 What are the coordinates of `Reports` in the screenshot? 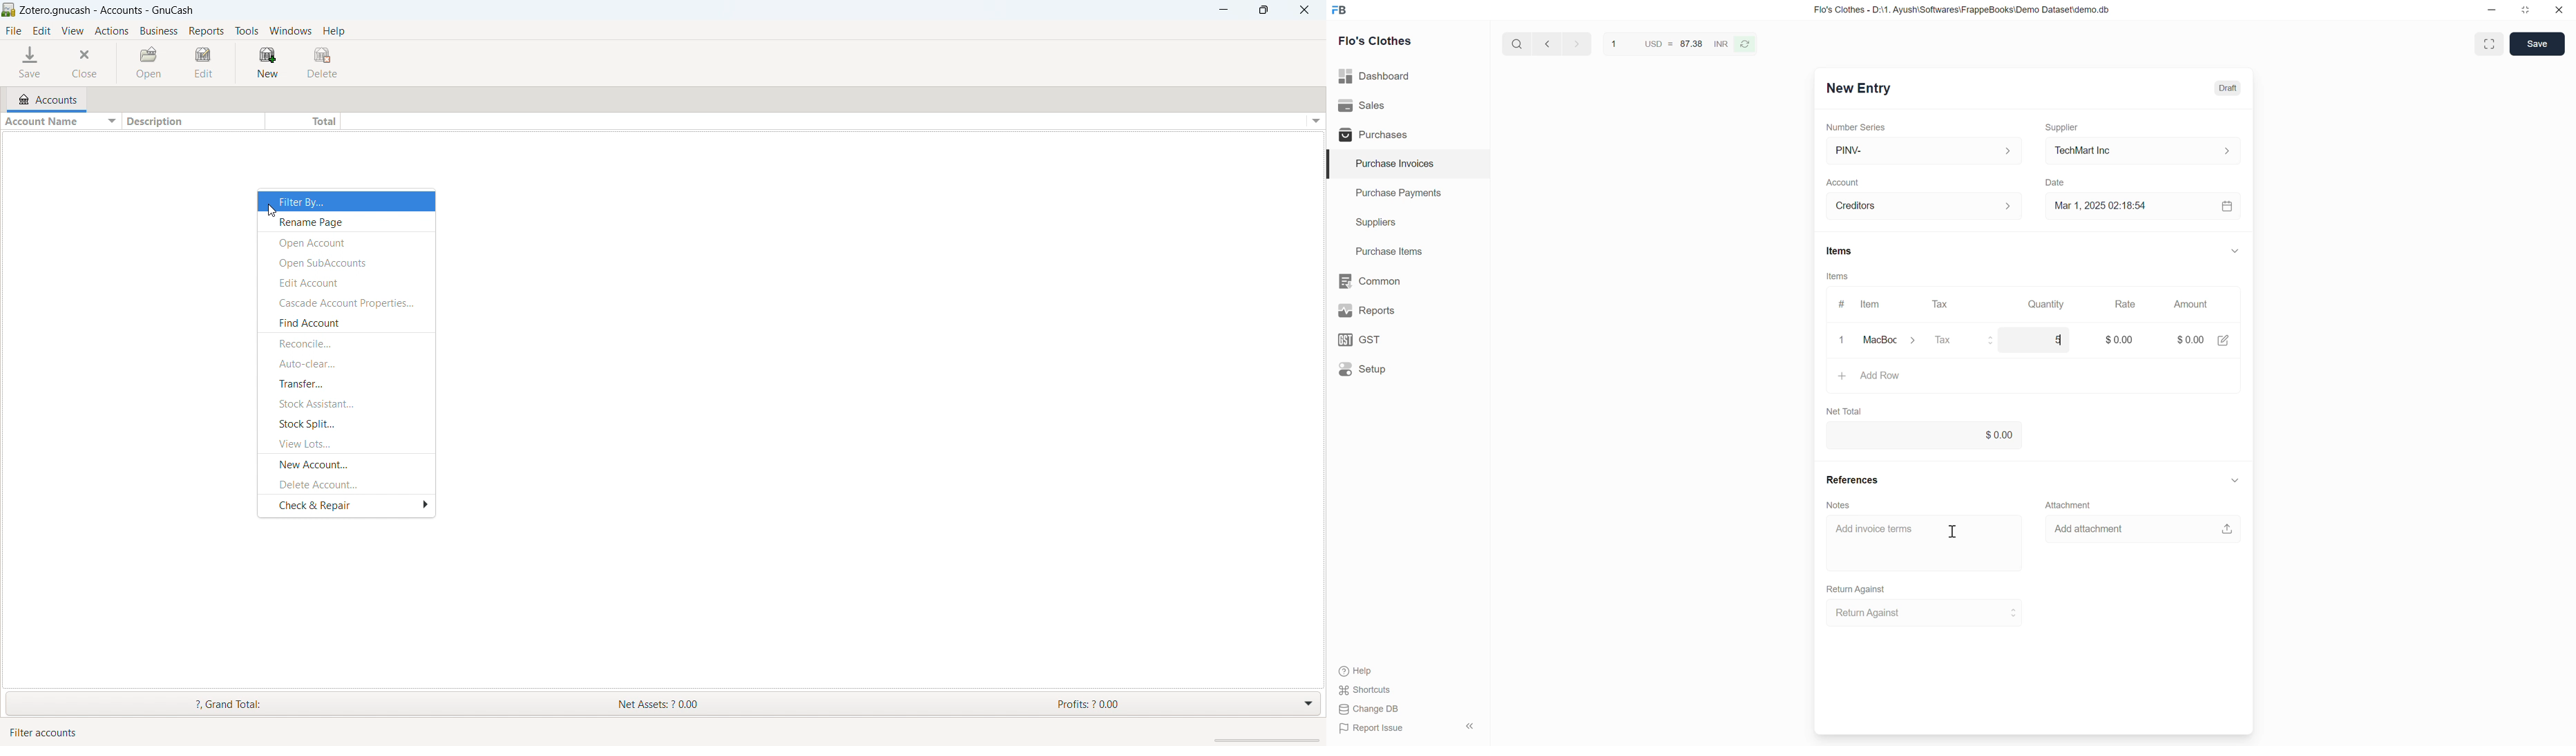 It's located at (1408, 311).